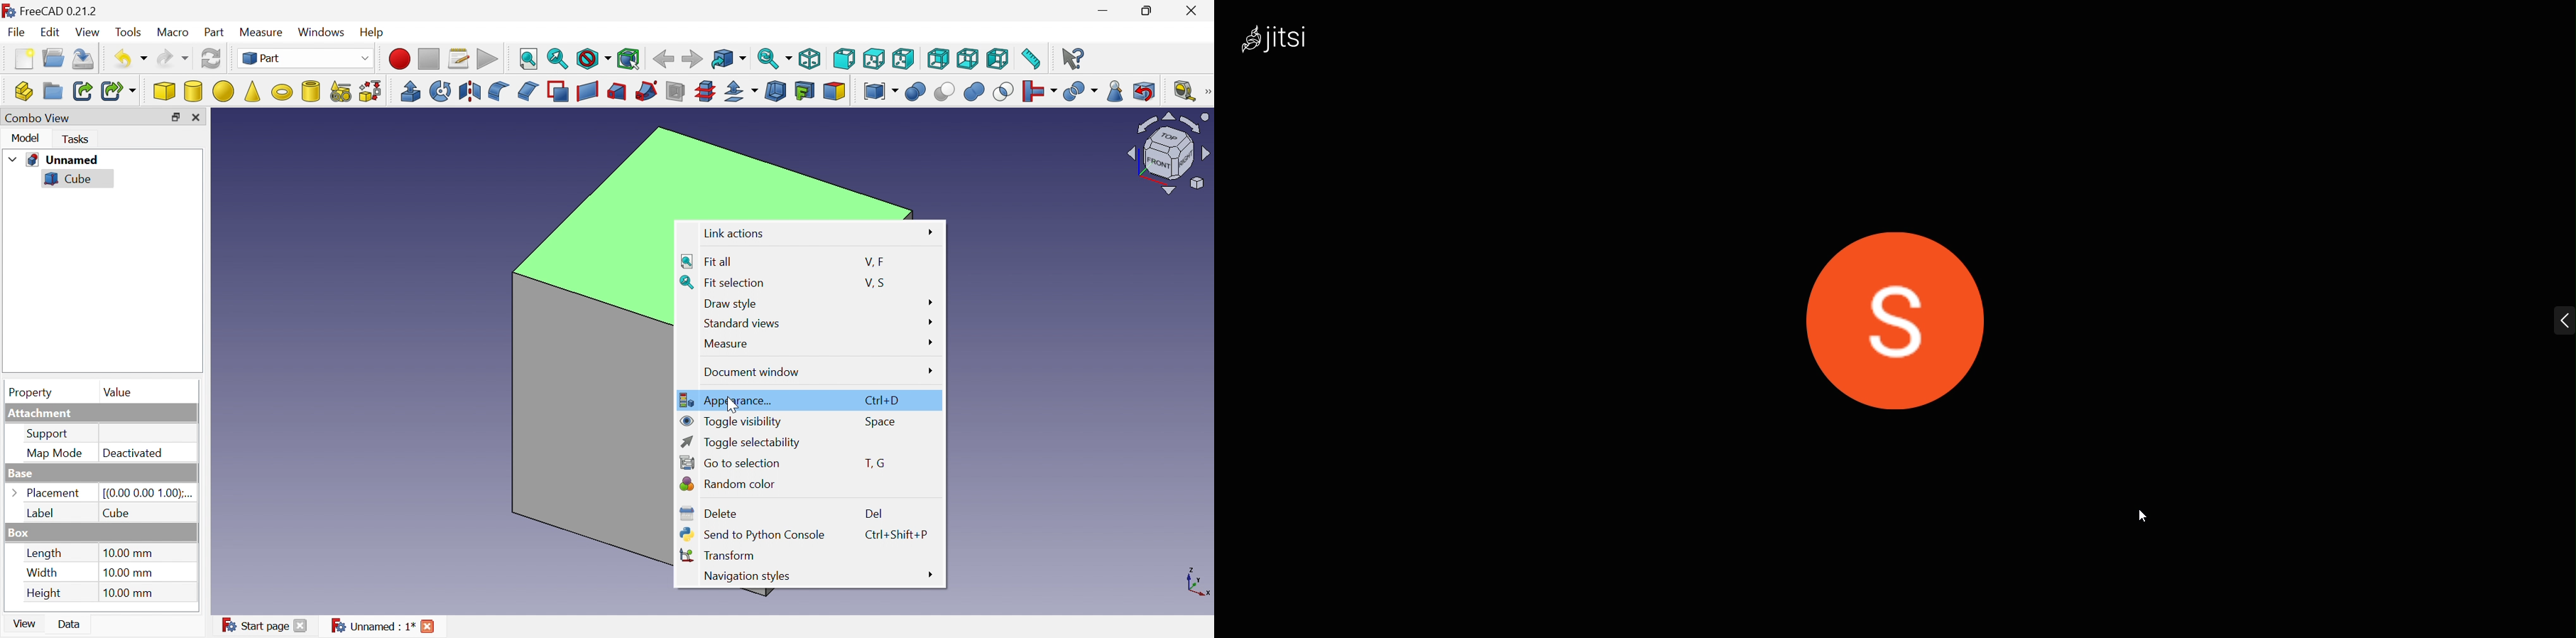  What do you see at coordinates (595, 58) in the screenshot?
I see `Draw style` at bounding box center [595, 58].